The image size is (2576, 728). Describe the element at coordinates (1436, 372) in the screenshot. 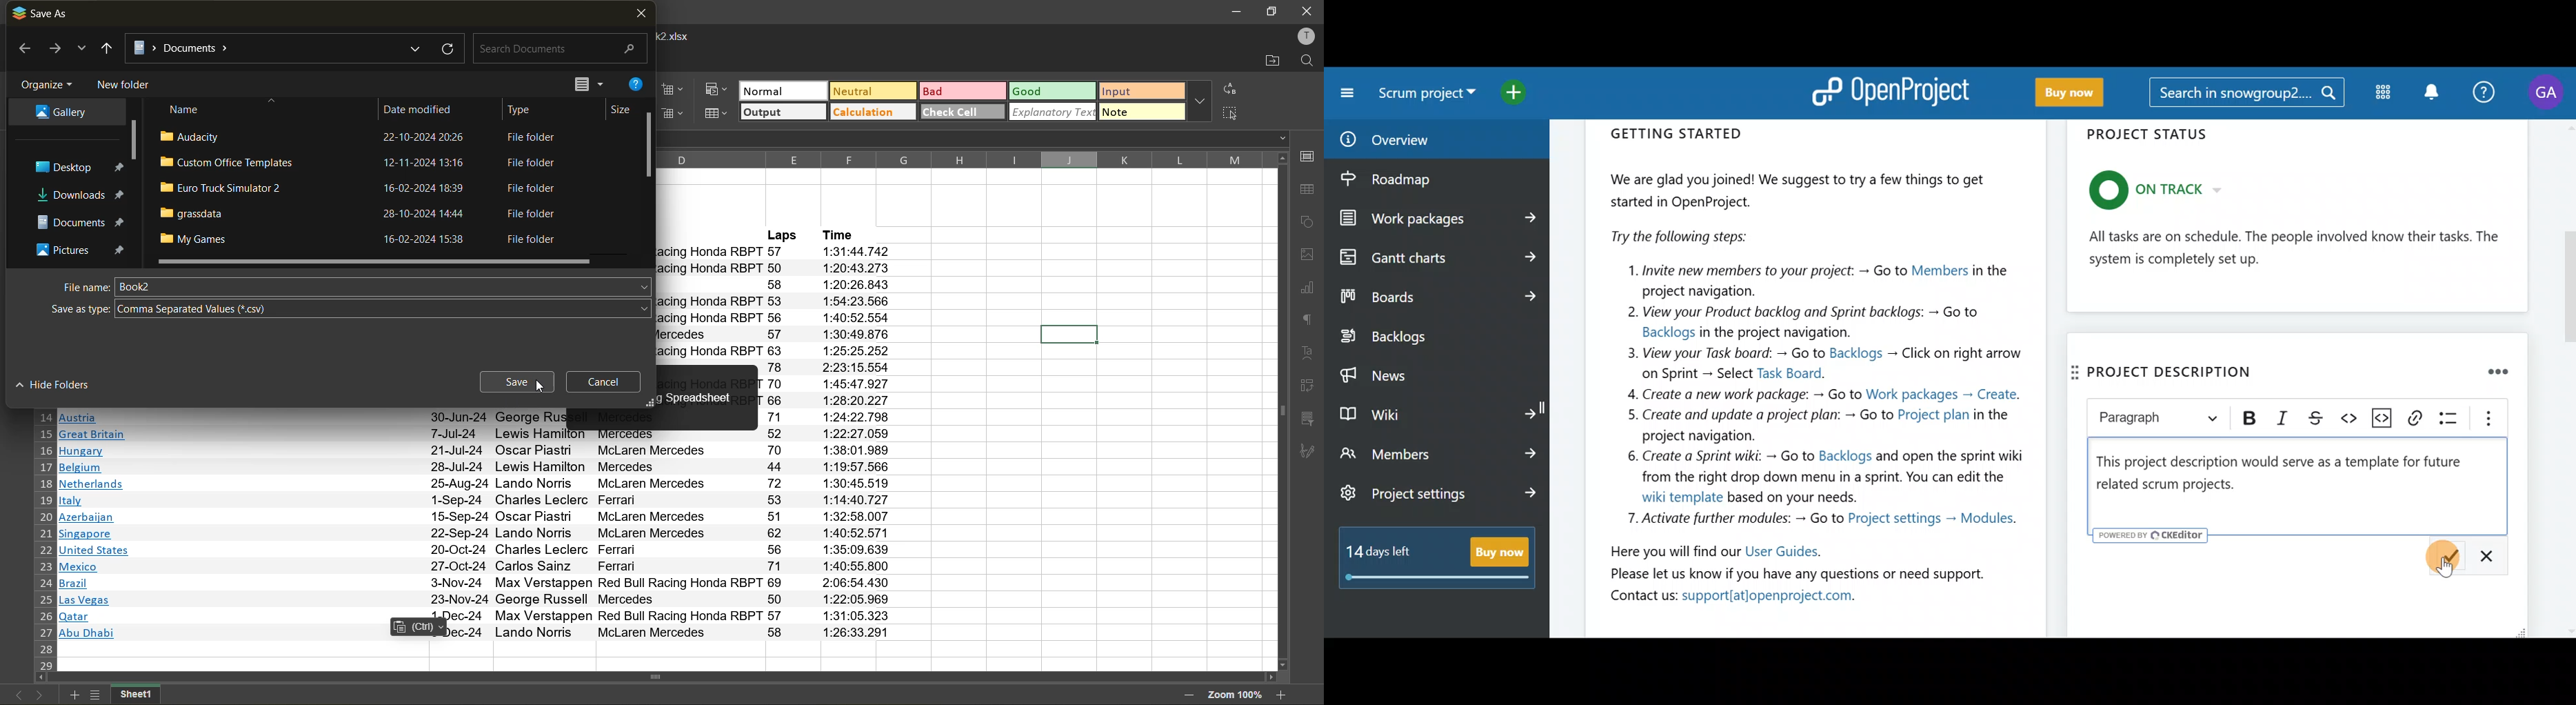

I see `News` at that location.